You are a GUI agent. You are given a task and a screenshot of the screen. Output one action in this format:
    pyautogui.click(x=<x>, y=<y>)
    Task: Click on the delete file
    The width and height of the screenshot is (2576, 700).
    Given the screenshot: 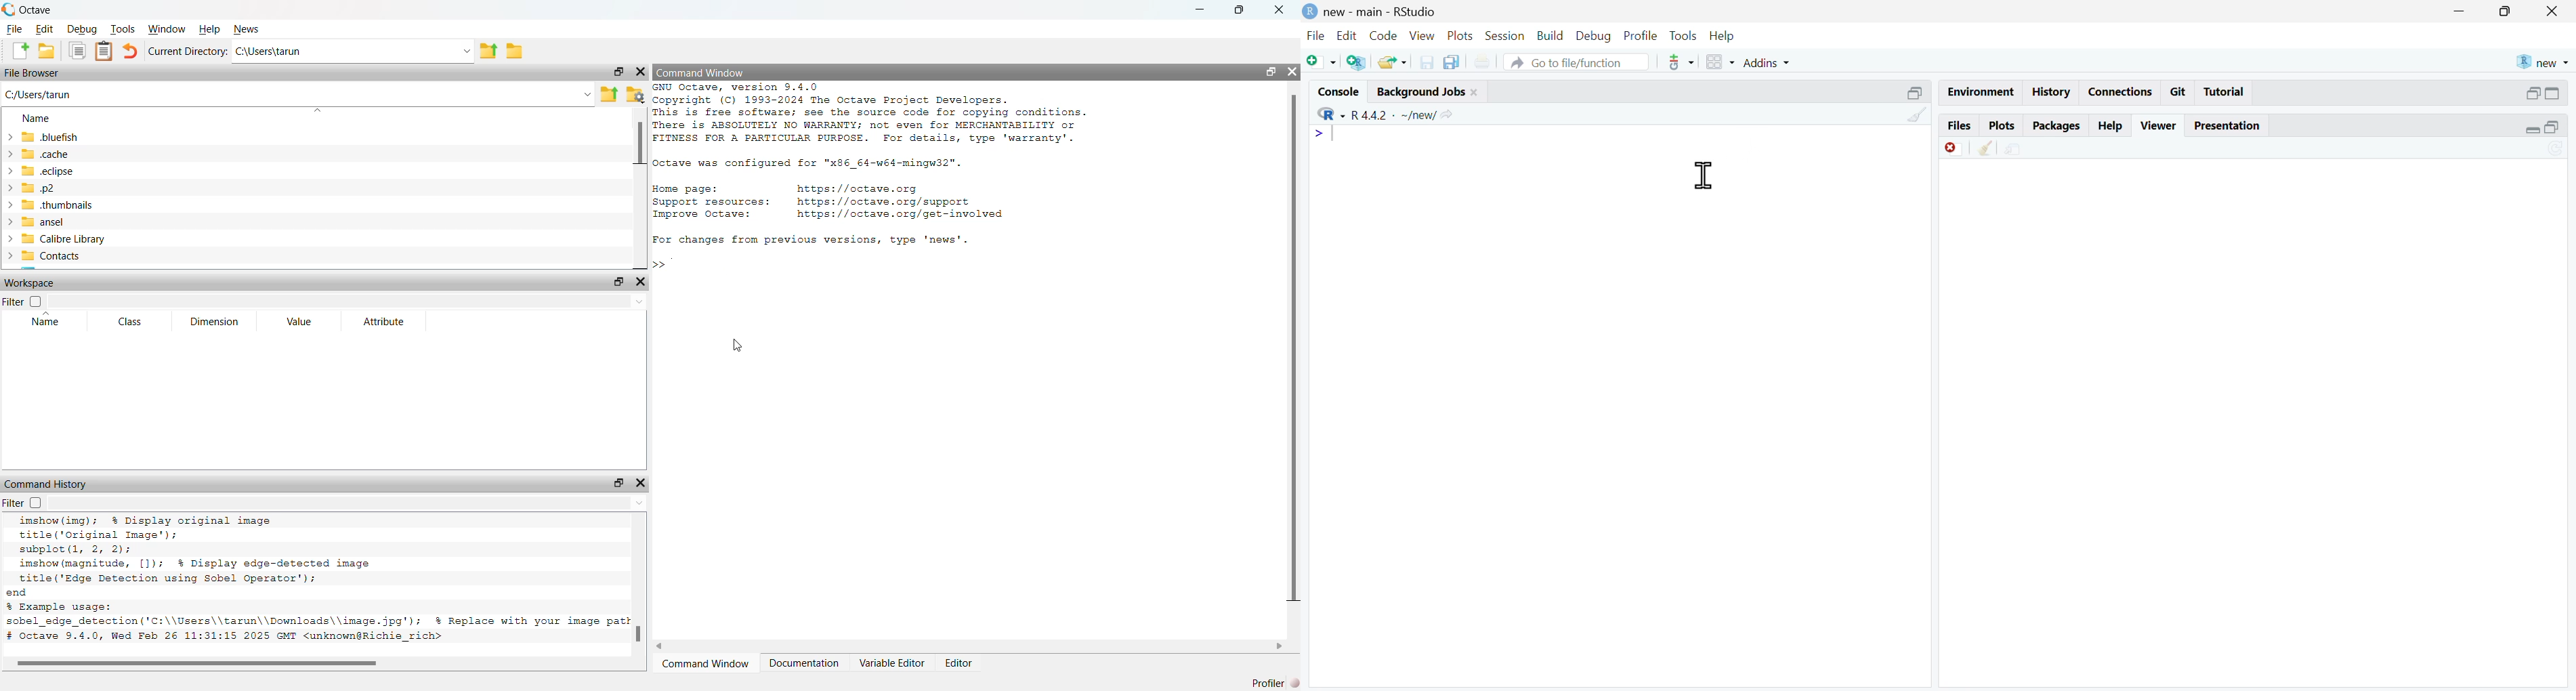 What is the action you would take?
    pyautogui.click(x=1954, y=149)
    